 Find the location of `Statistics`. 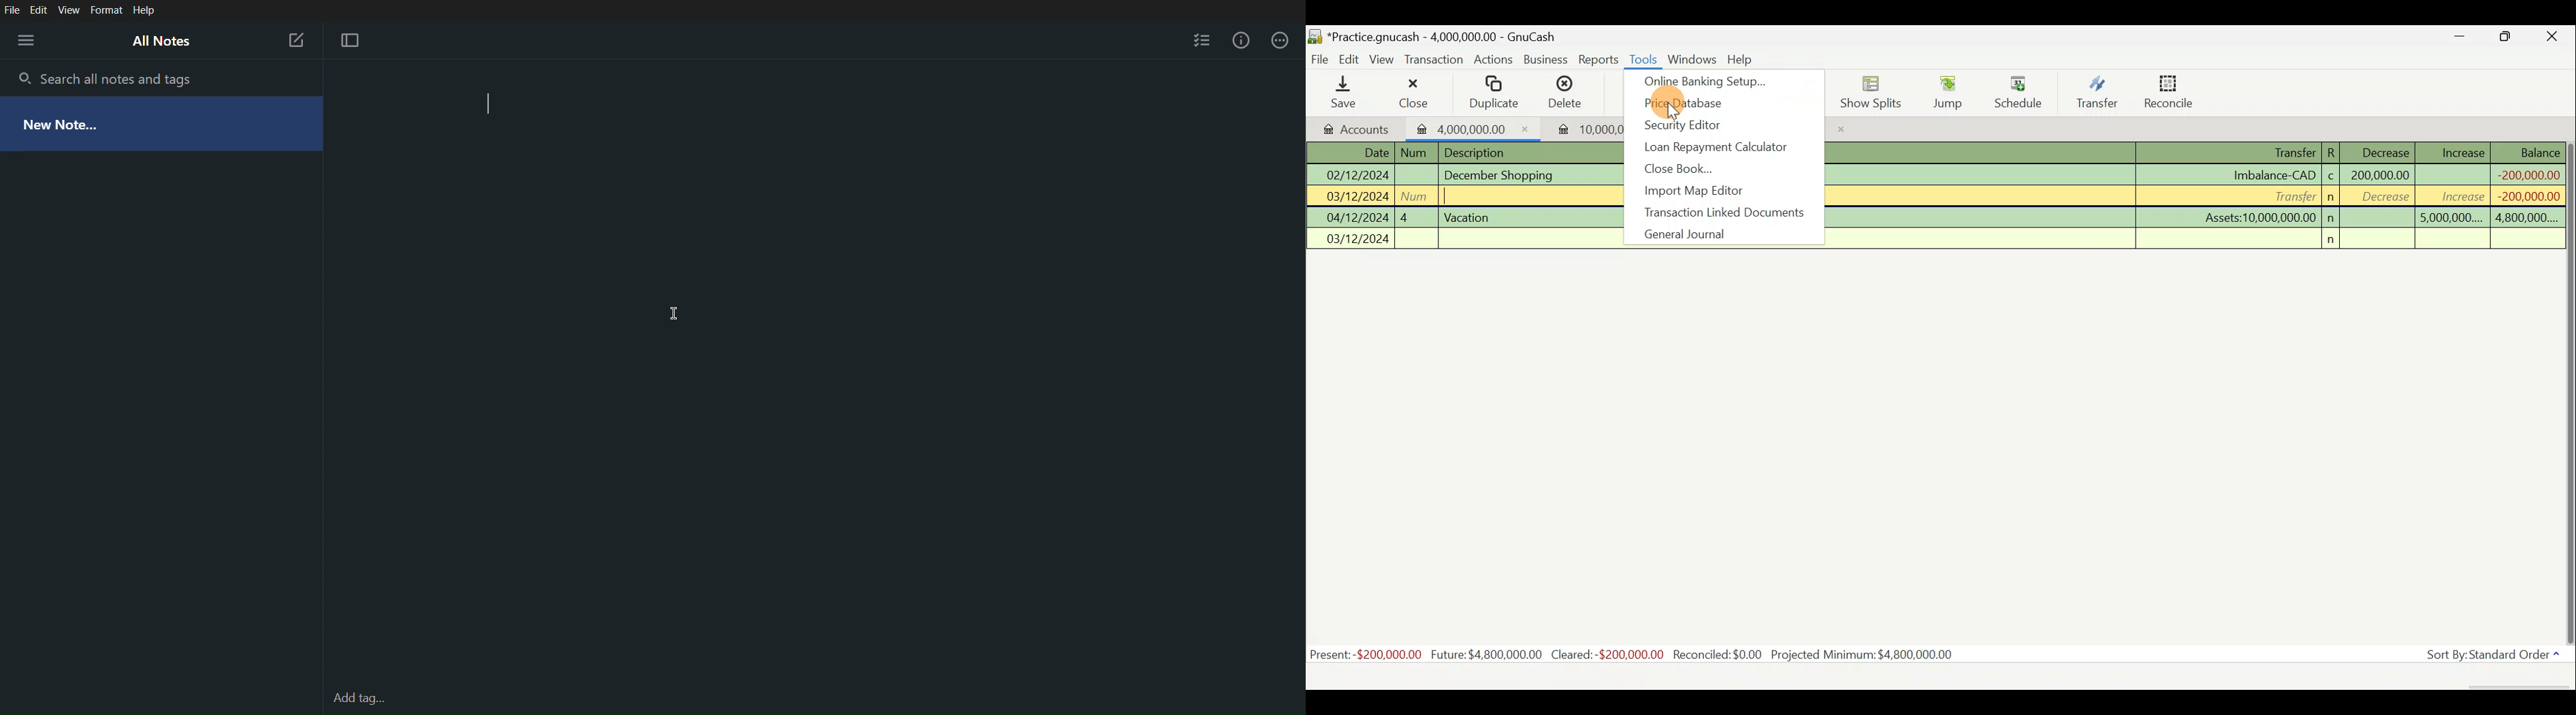

Statistics is located at coordinates (1654, 655).